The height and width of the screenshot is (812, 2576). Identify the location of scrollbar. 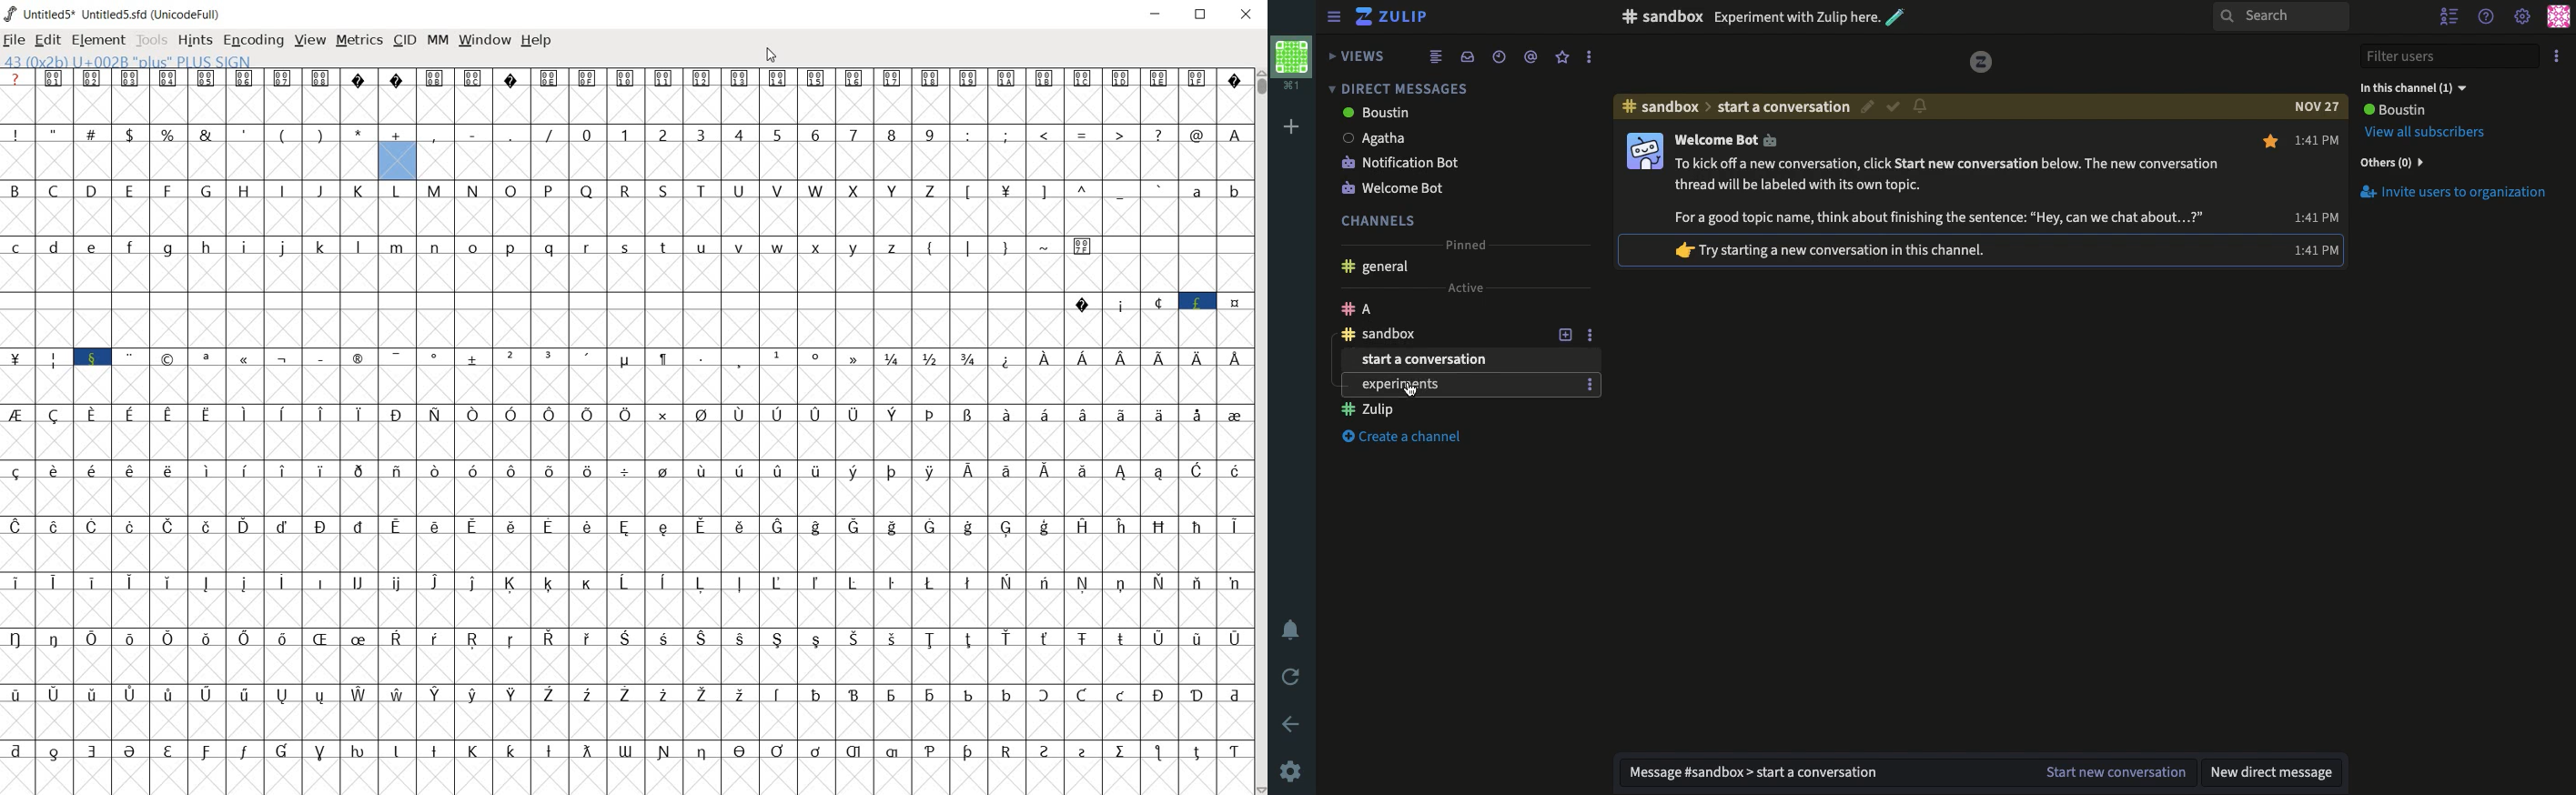
(1261, 430).